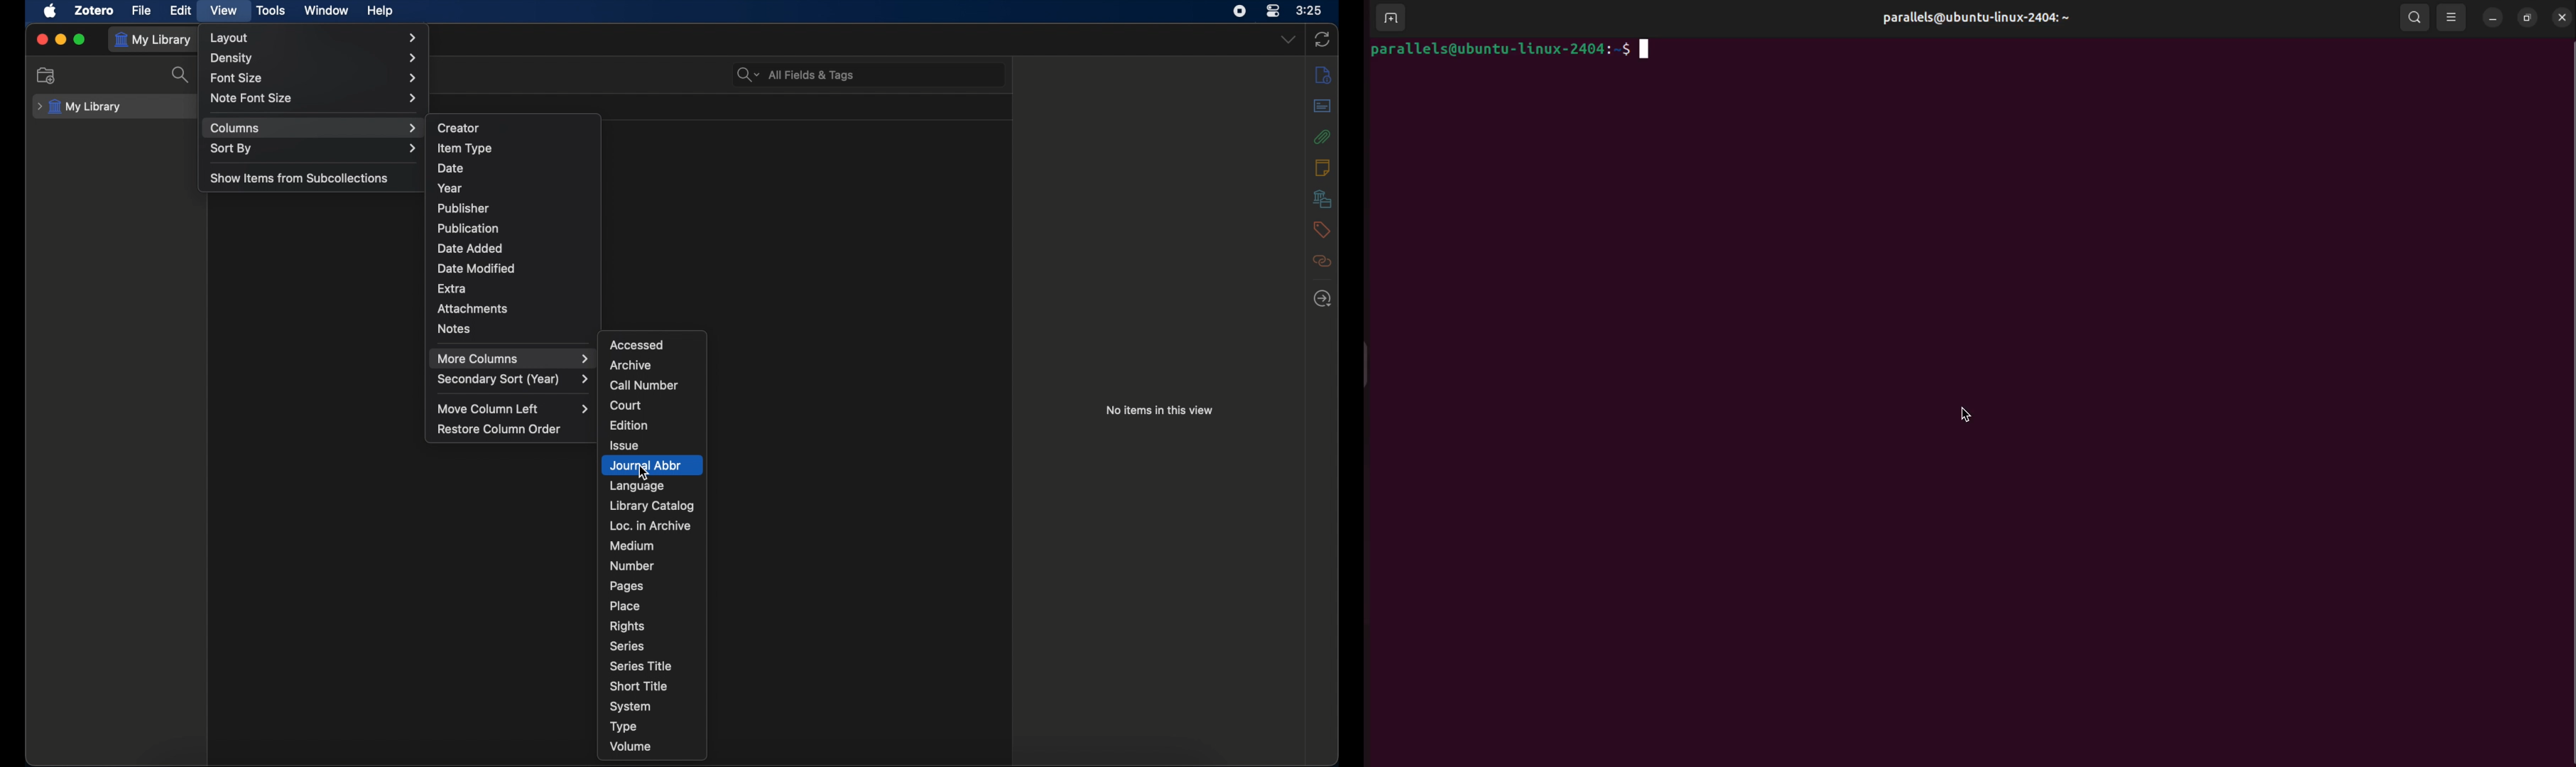  What do you see at coordinates (46, 75) in the screenshot?
I see `new collections` at bounding box center [46, 75].